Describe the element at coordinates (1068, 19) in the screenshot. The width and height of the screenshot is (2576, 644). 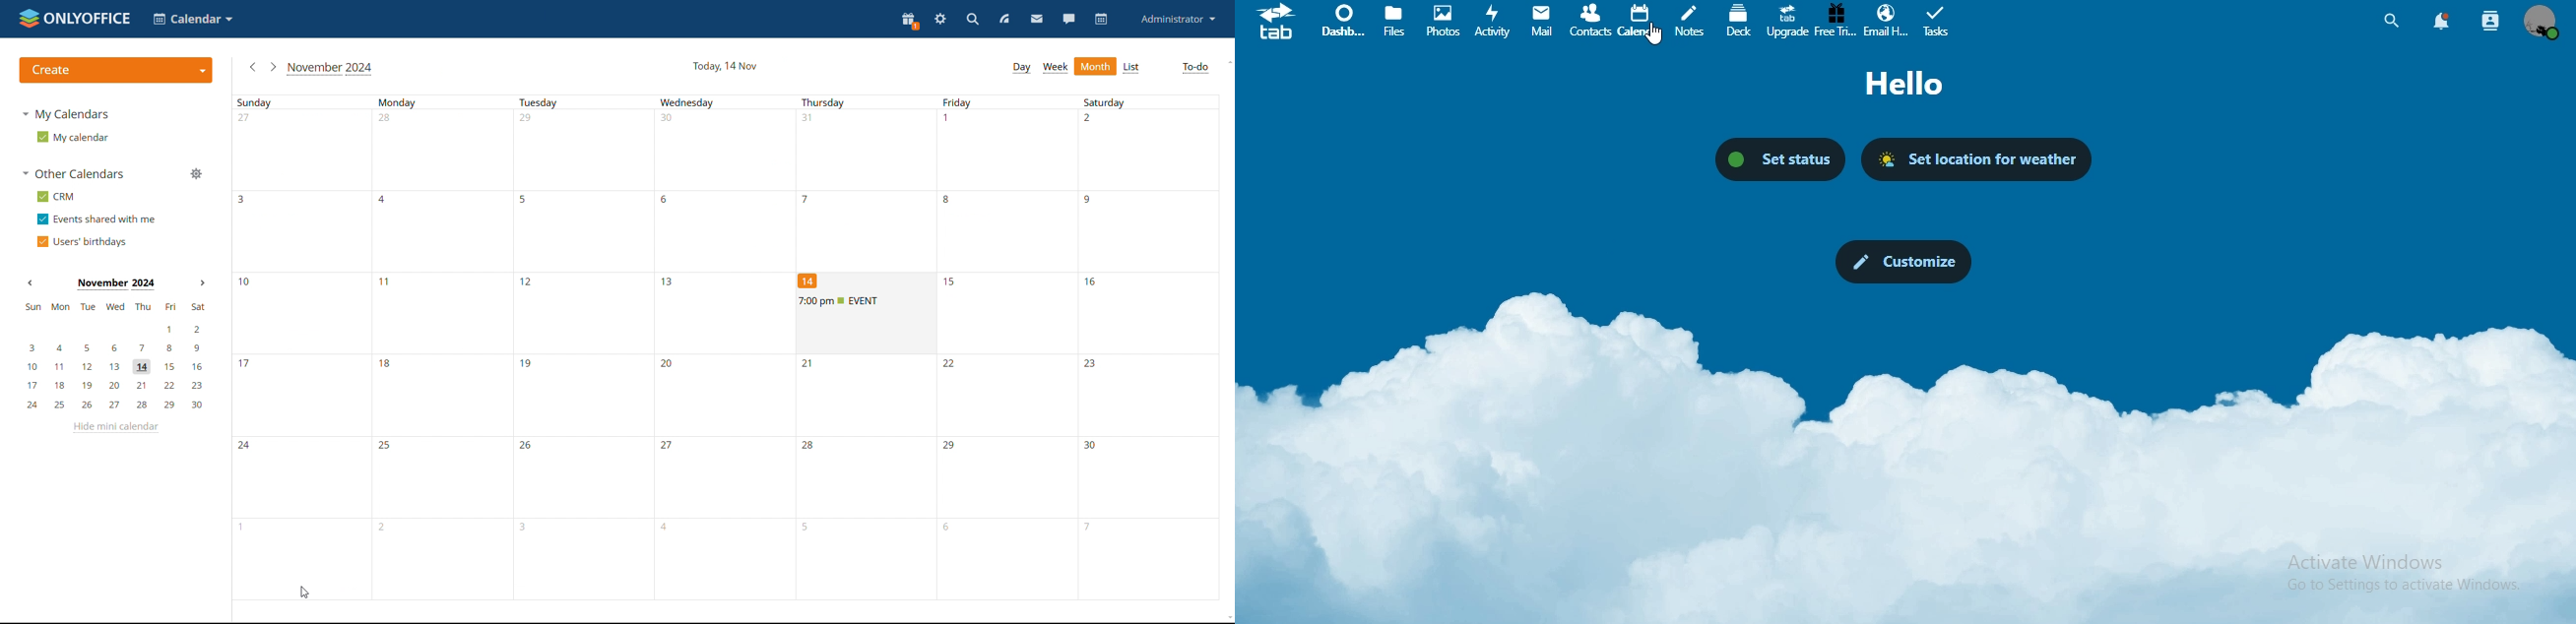
I see `chat` at that location.